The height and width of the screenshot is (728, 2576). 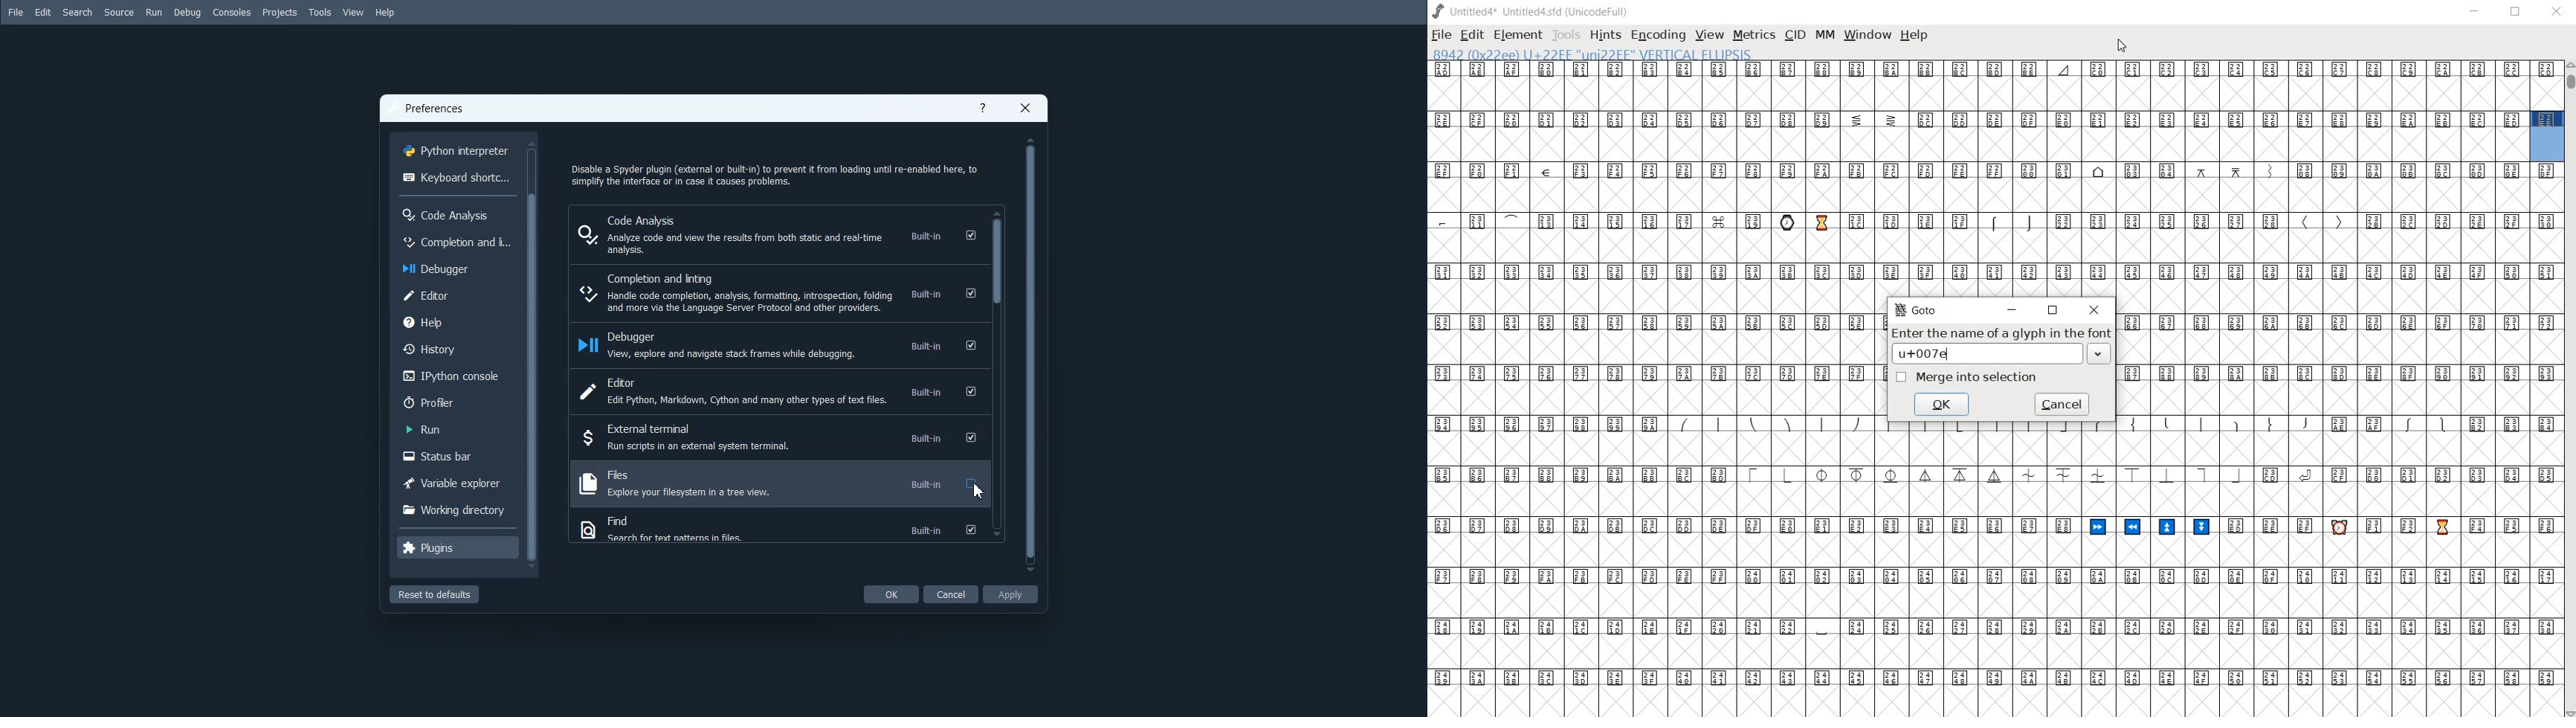 I want to click on History, so click(x=456, y=348).